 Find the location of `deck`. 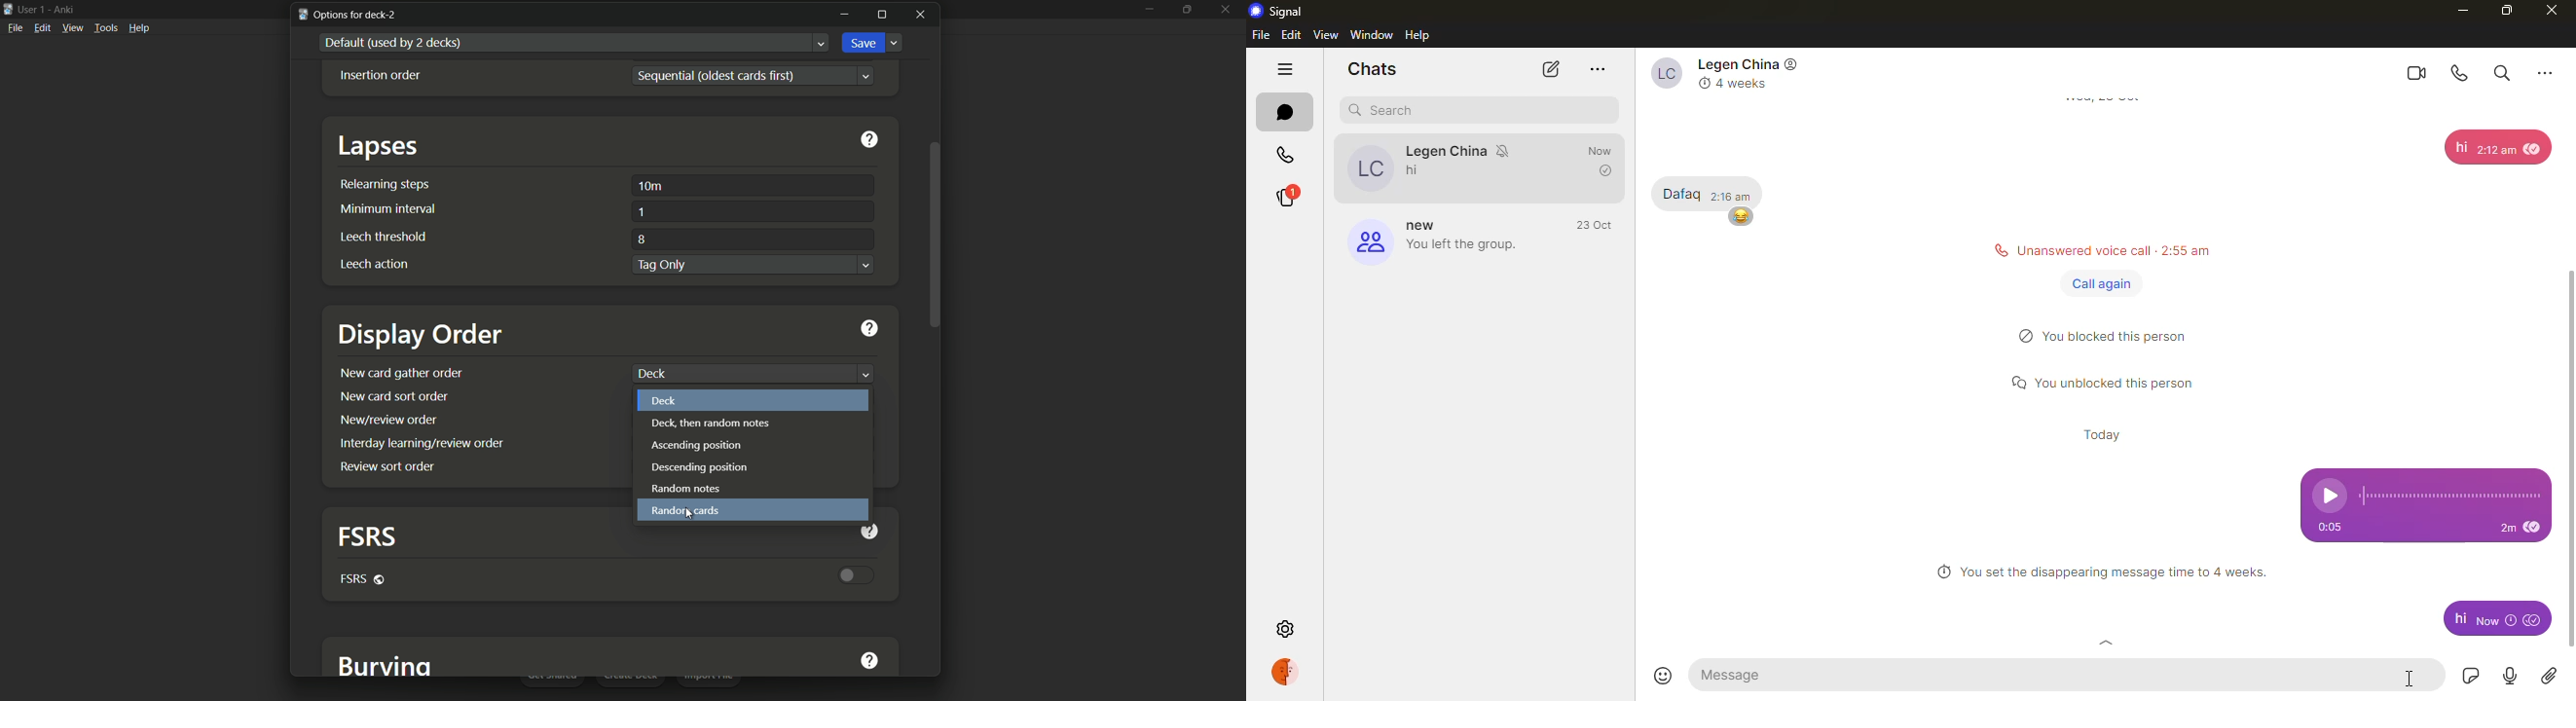

deck is located at coordinates (665, 400).